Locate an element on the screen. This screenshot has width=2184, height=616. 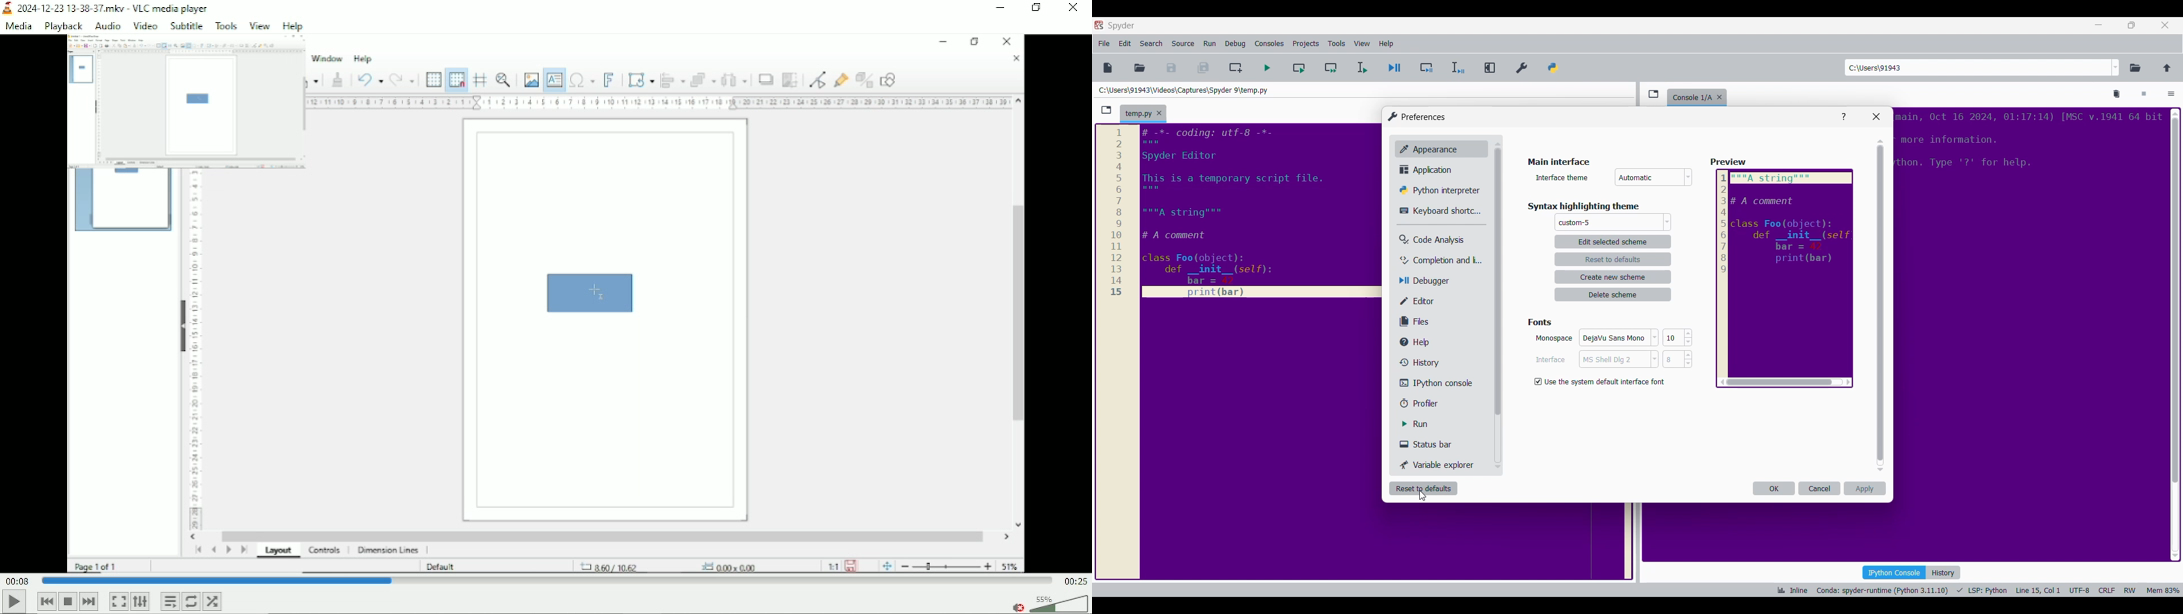
Consoles menu is located at coordinates (1269, 44).